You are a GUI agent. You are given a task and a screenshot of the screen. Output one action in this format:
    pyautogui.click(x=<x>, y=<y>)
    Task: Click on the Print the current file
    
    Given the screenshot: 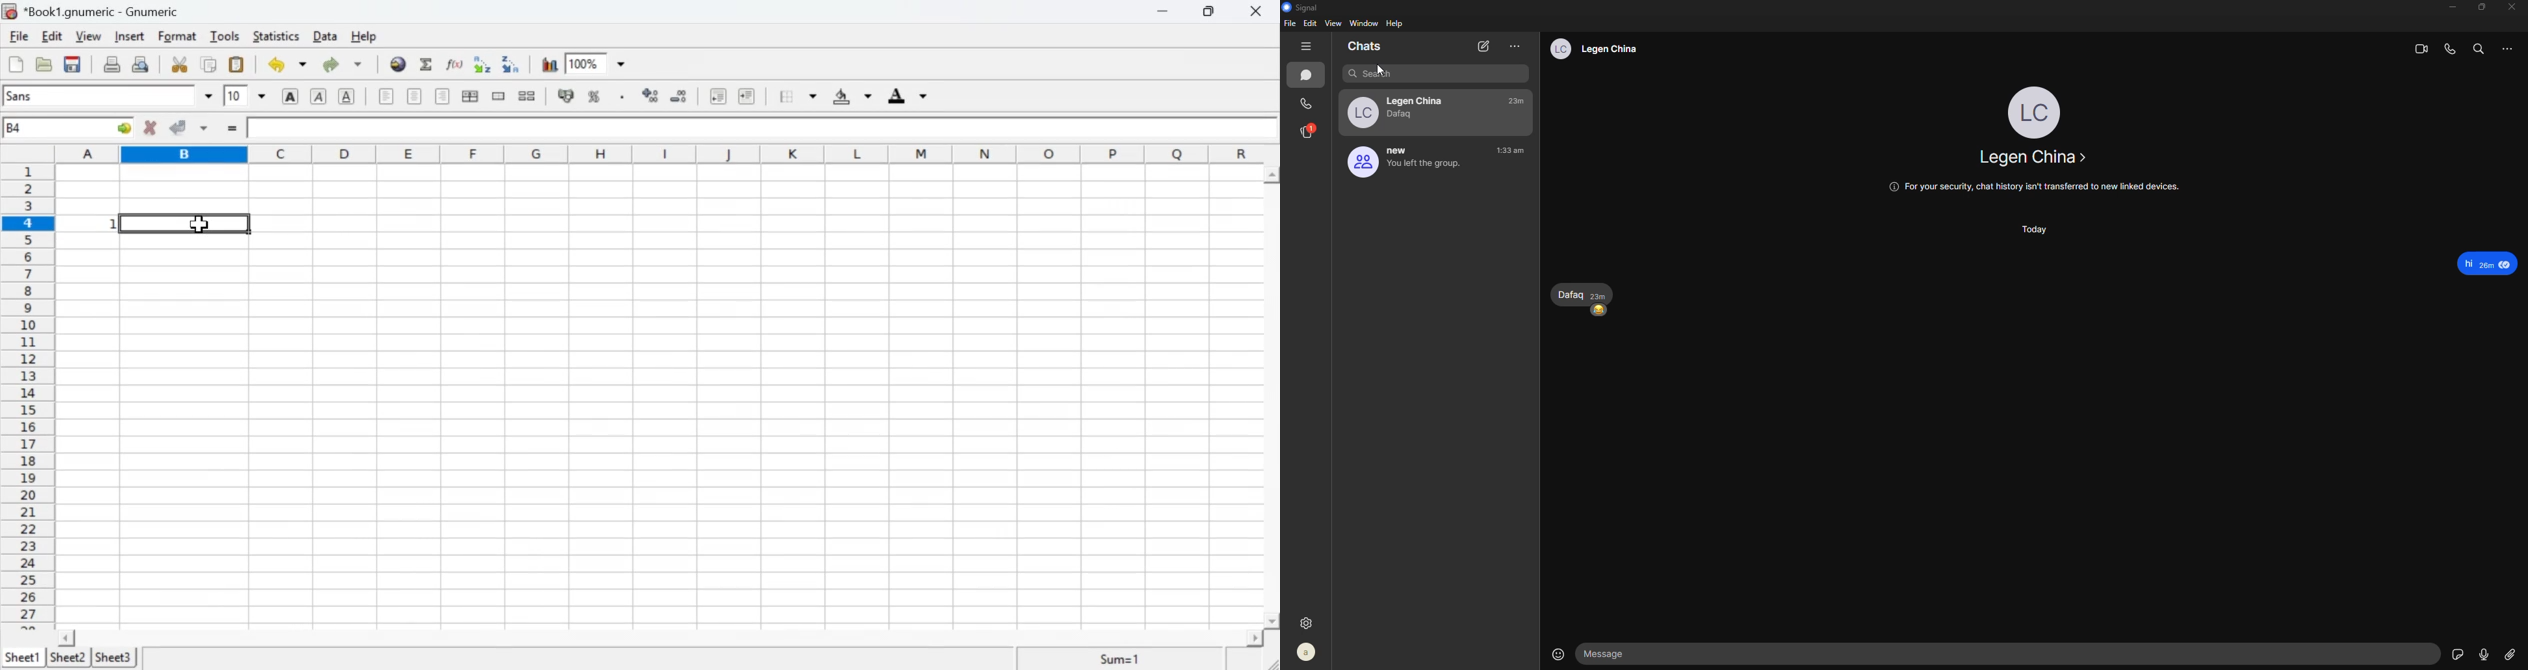 What is the action you would take?
    pyautogui.click(x=111, y=63)
    